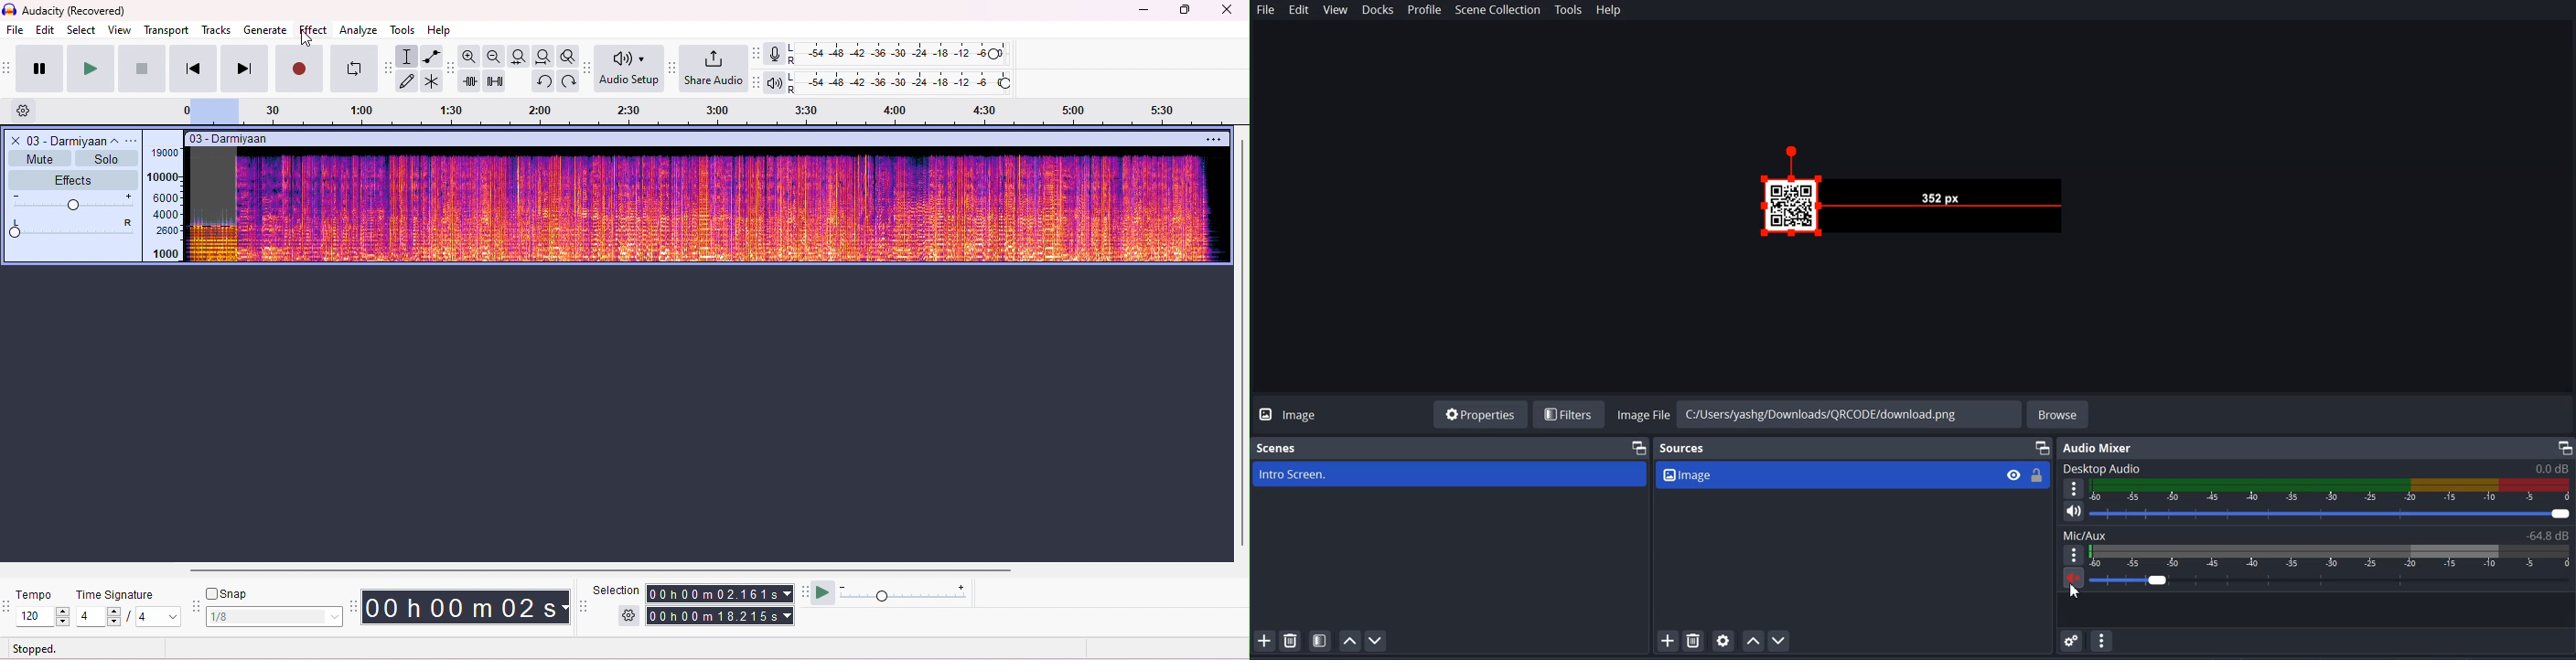 The width and height of the screenshot is (2576, 672). Describe the element at coordinates (244, 69) in the screenshot. I see `next` at that location.